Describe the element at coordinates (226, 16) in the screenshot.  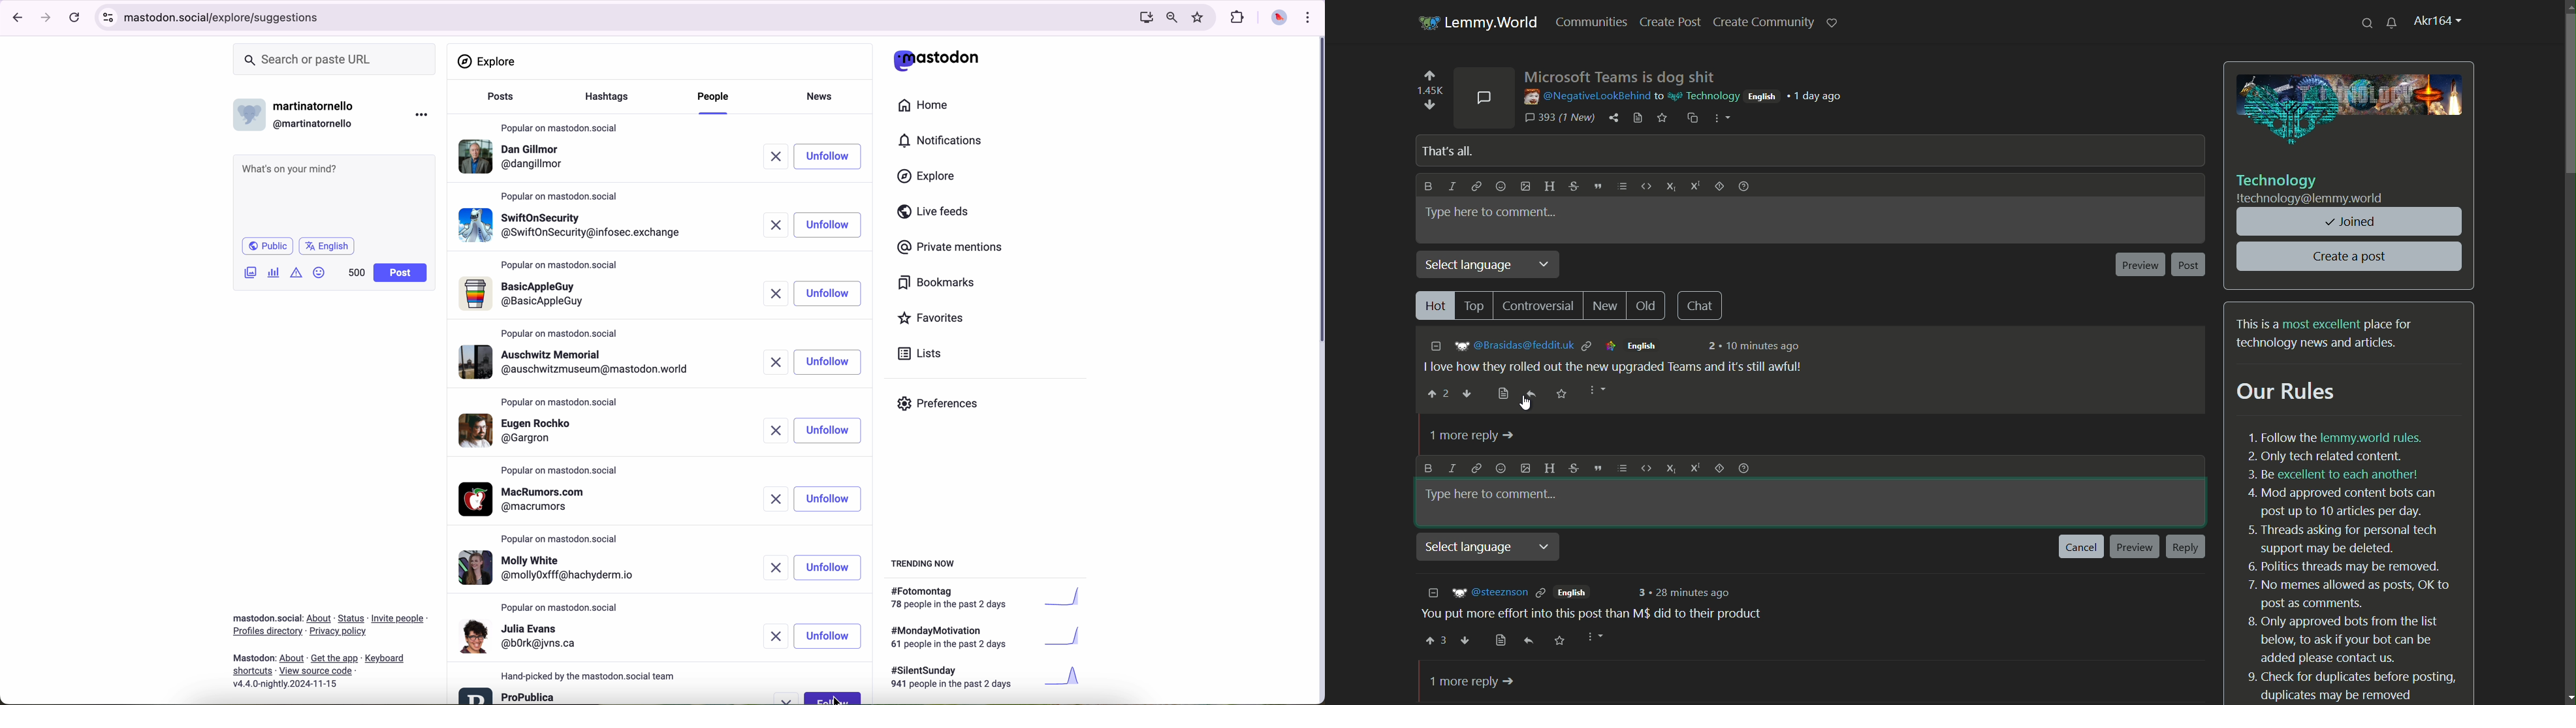
I see `URL` at that location.